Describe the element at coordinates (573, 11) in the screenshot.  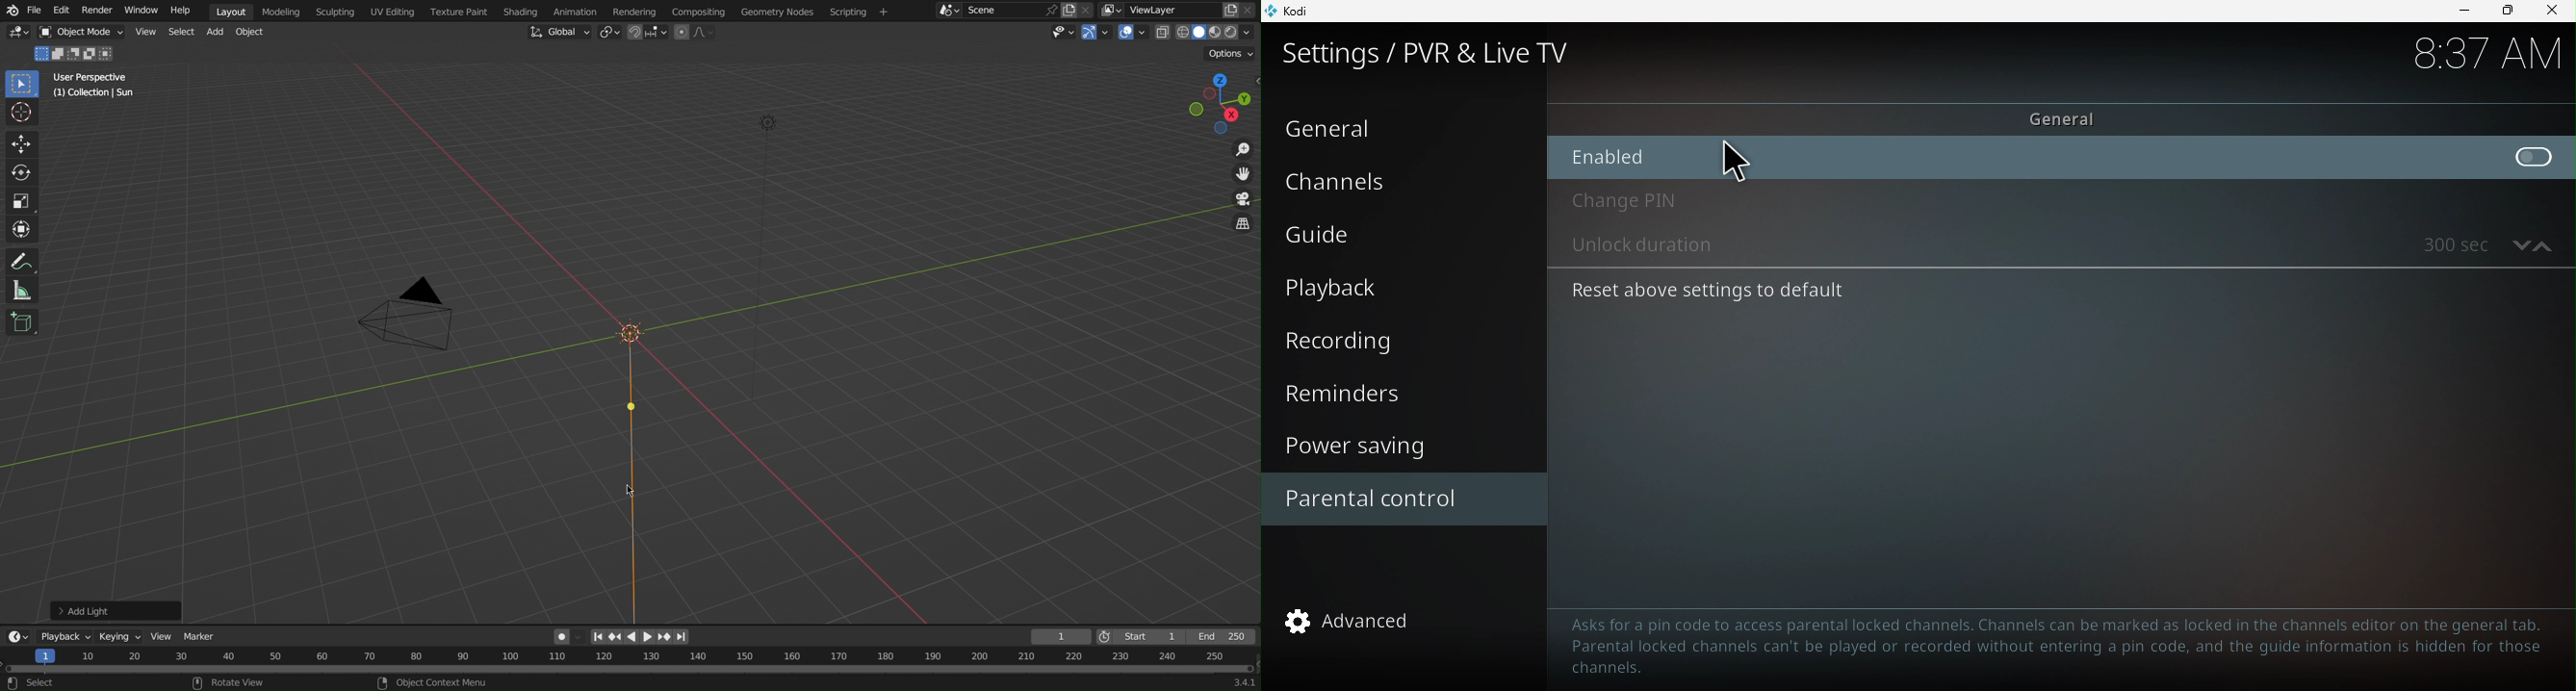
I see `Animation` at that location.